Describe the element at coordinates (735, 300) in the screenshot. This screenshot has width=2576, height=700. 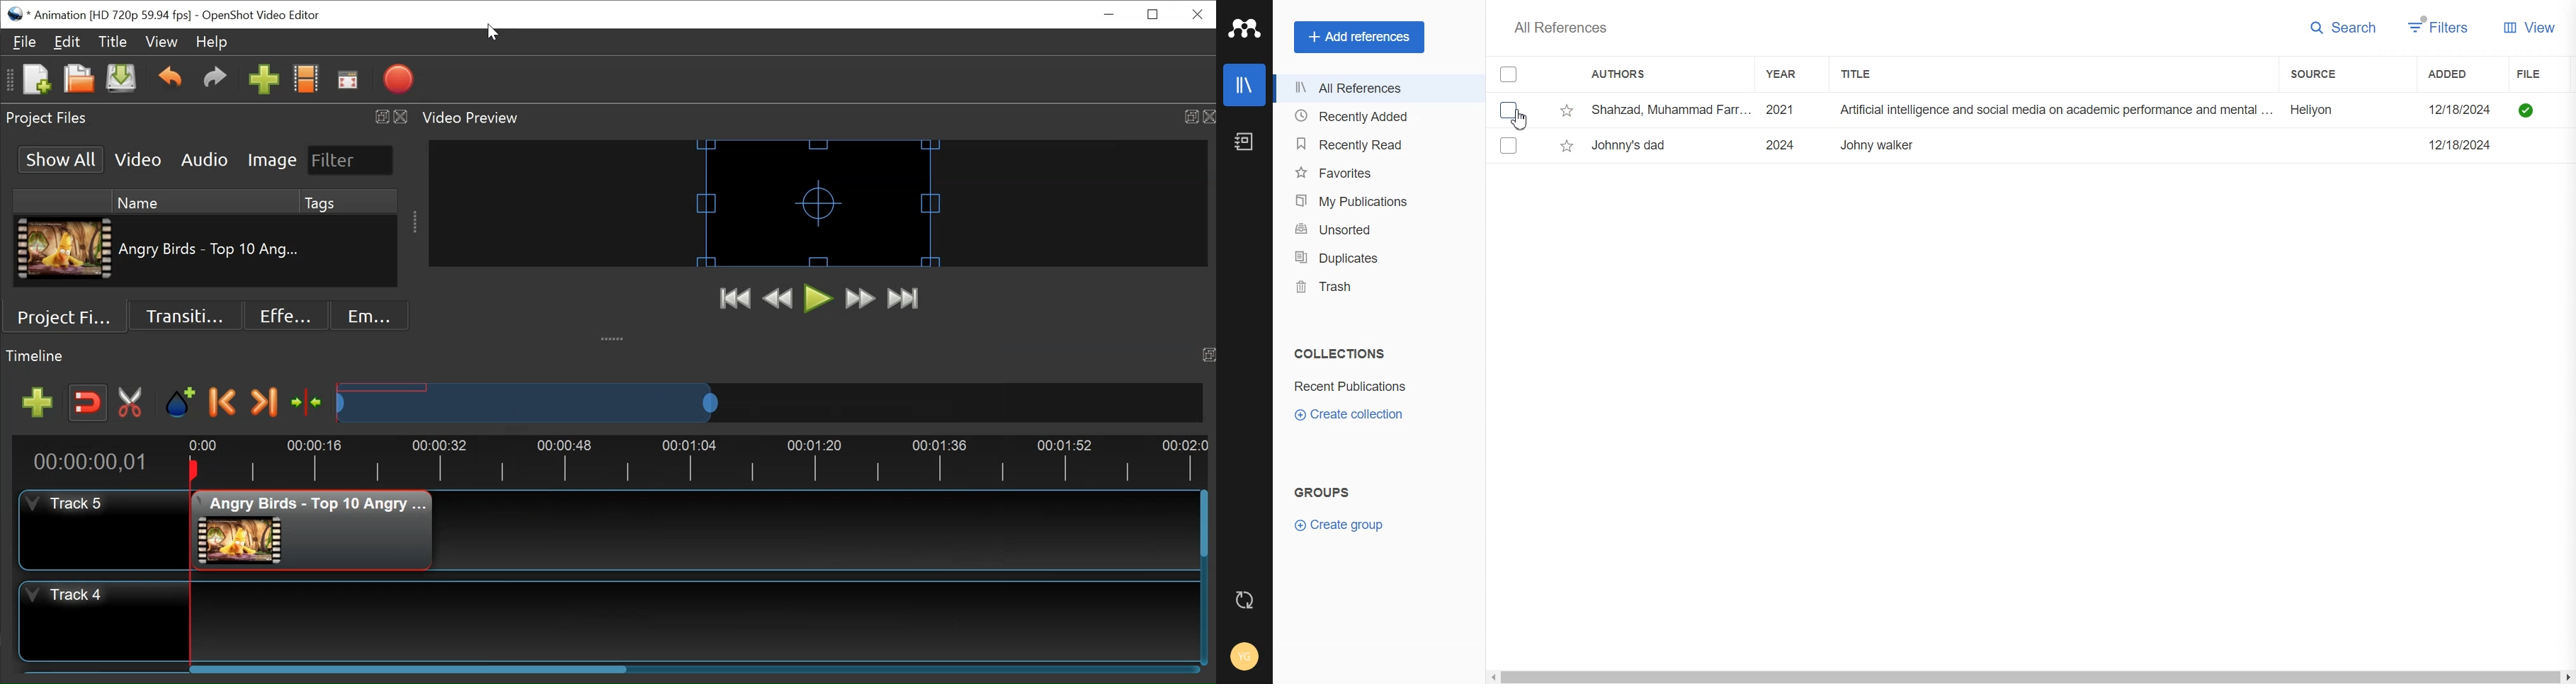
I see `Jump to Start` at that location.